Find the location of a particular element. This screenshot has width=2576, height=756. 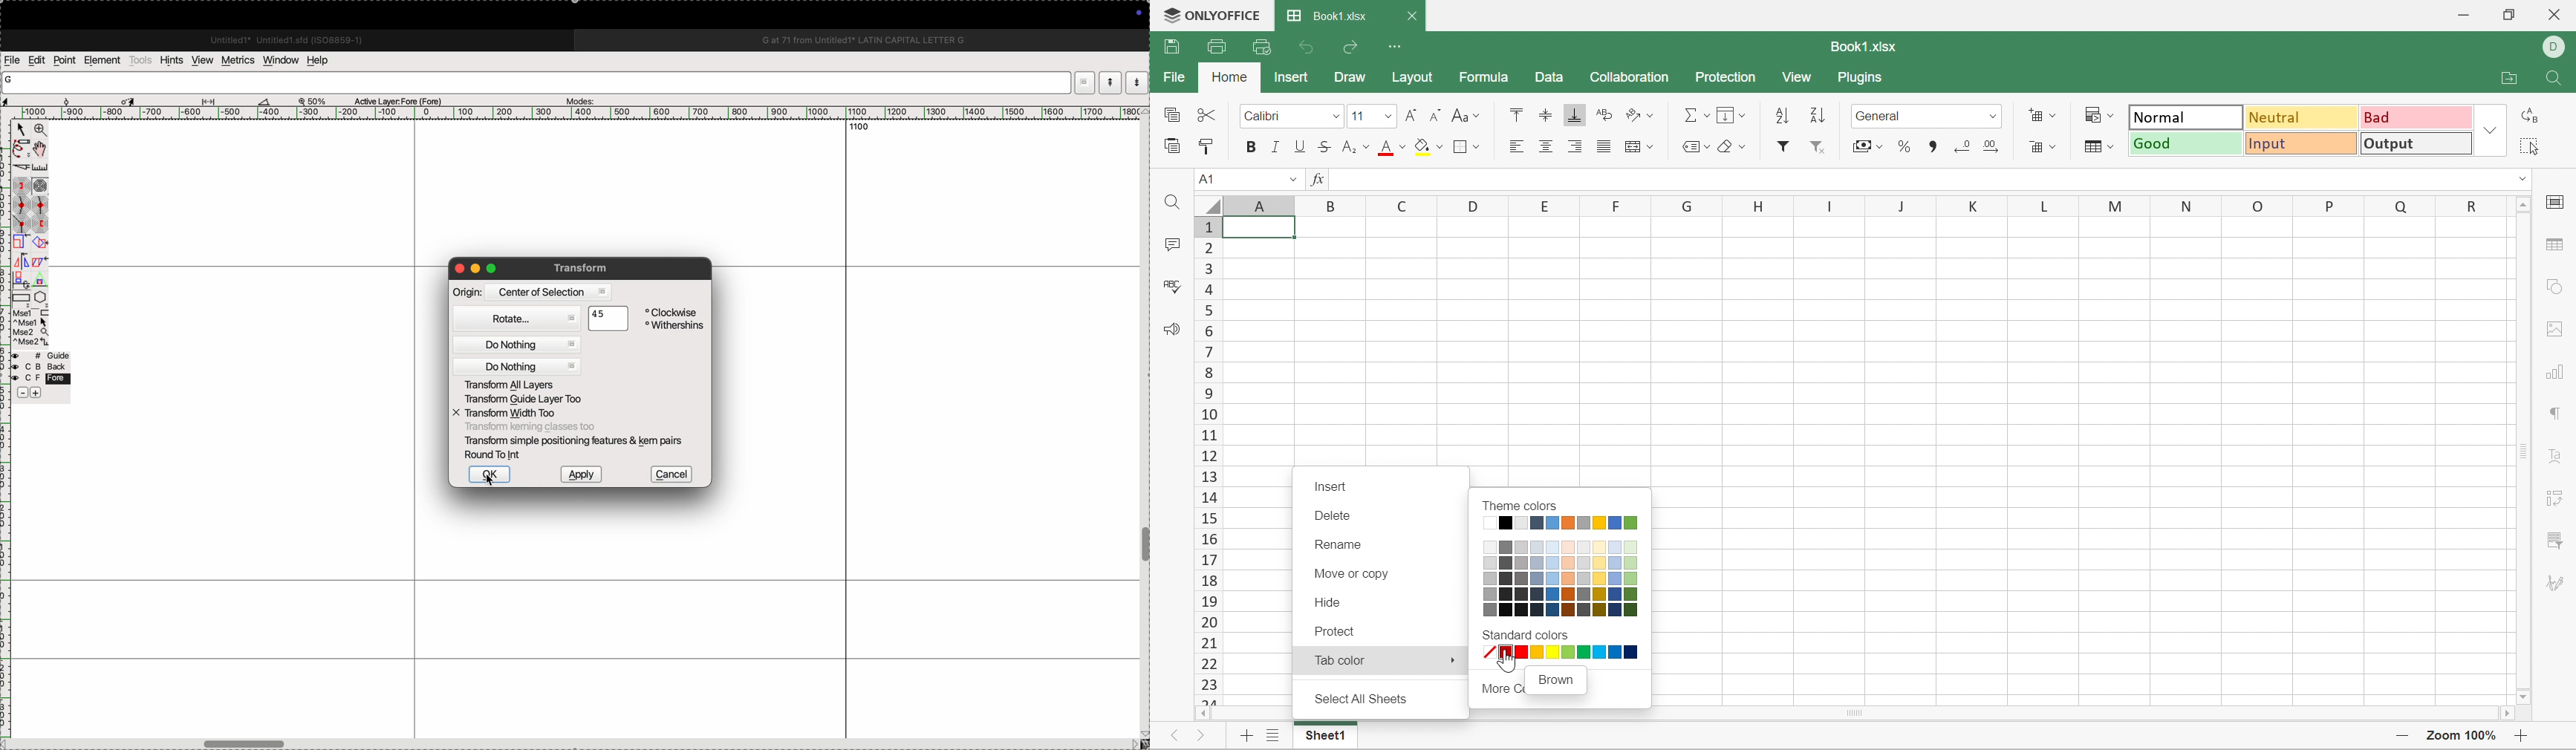

11 is located at coordinates (1206, 438).